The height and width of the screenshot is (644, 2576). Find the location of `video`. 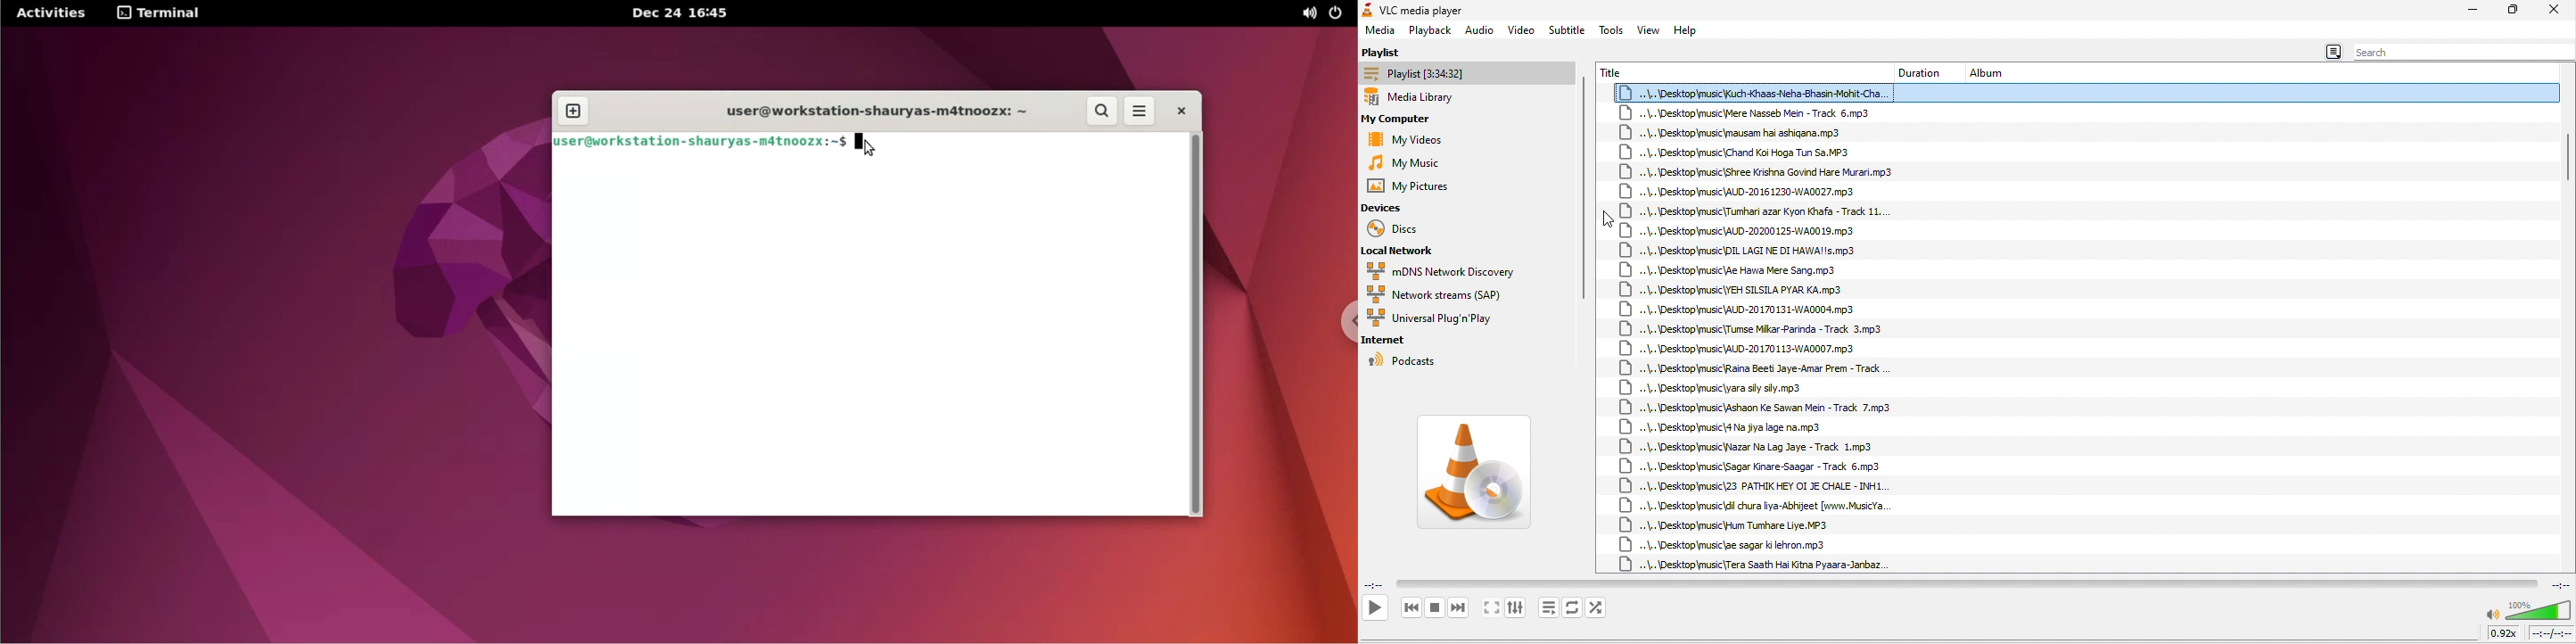

video is located at coordinates (1521, 29).